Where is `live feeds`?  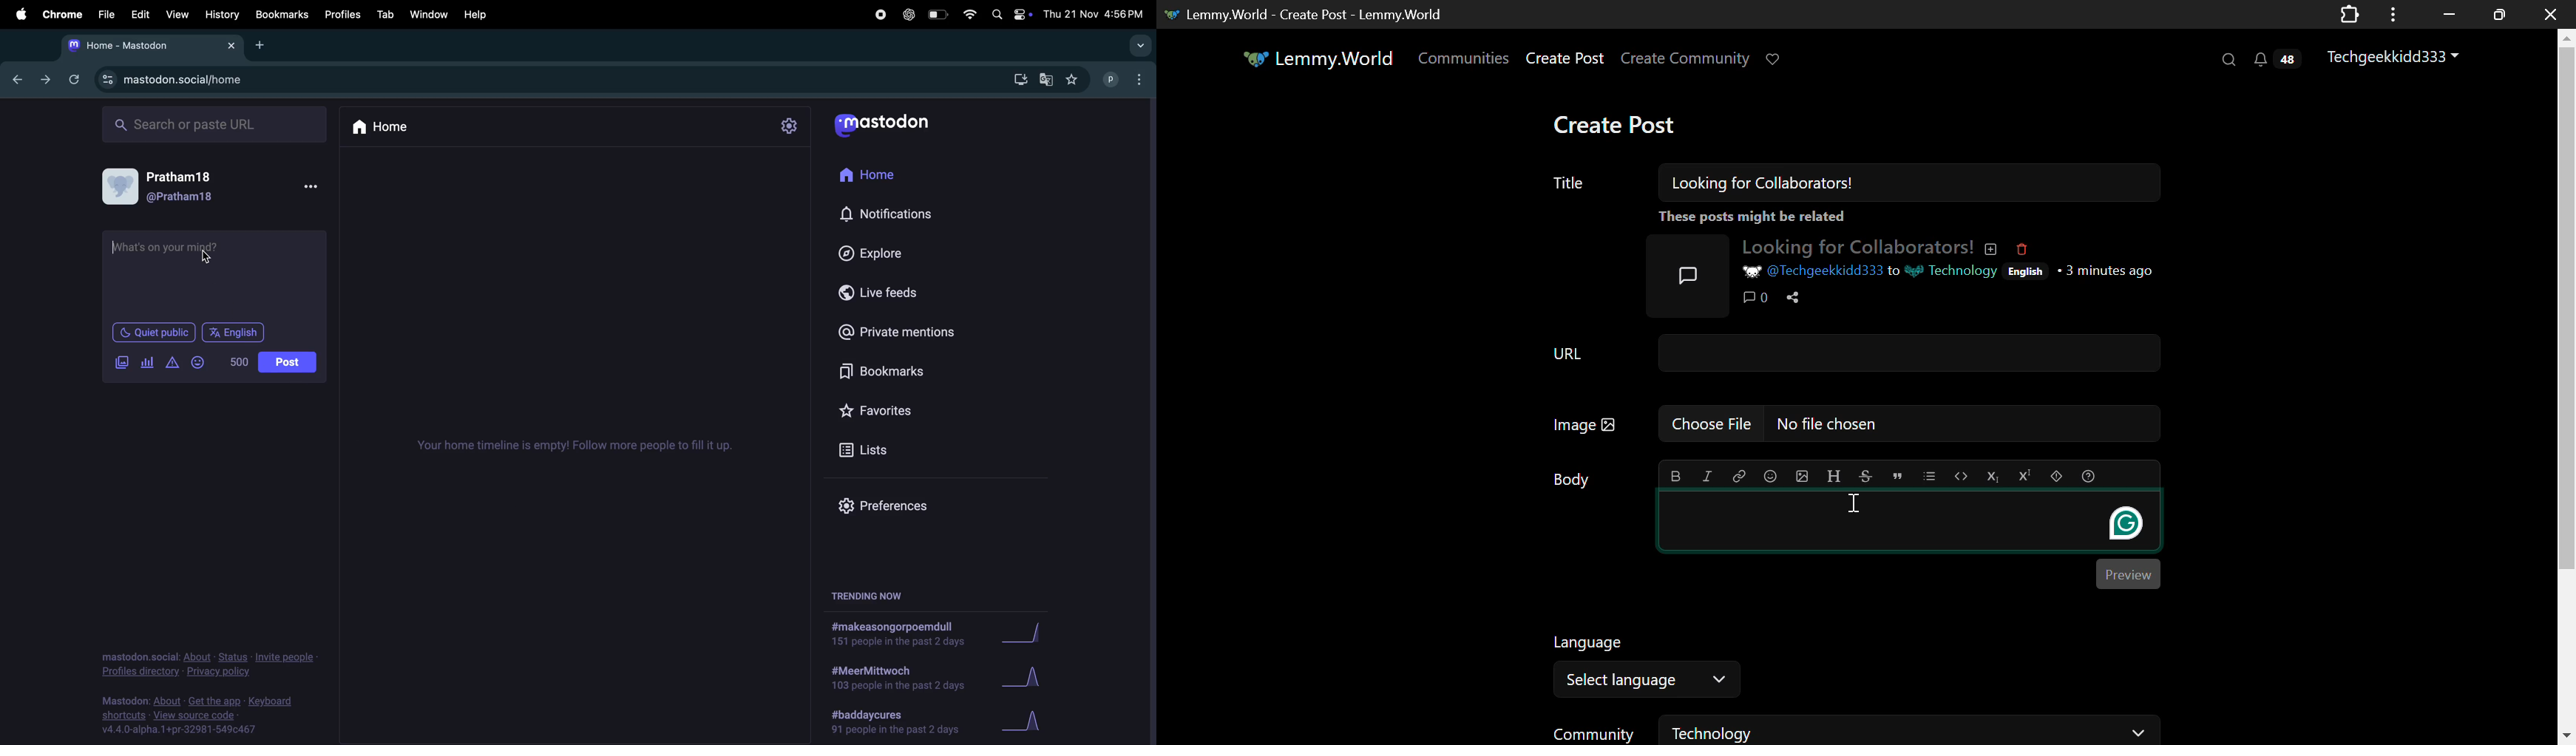 live feeds is located at coordinates (890, 293).